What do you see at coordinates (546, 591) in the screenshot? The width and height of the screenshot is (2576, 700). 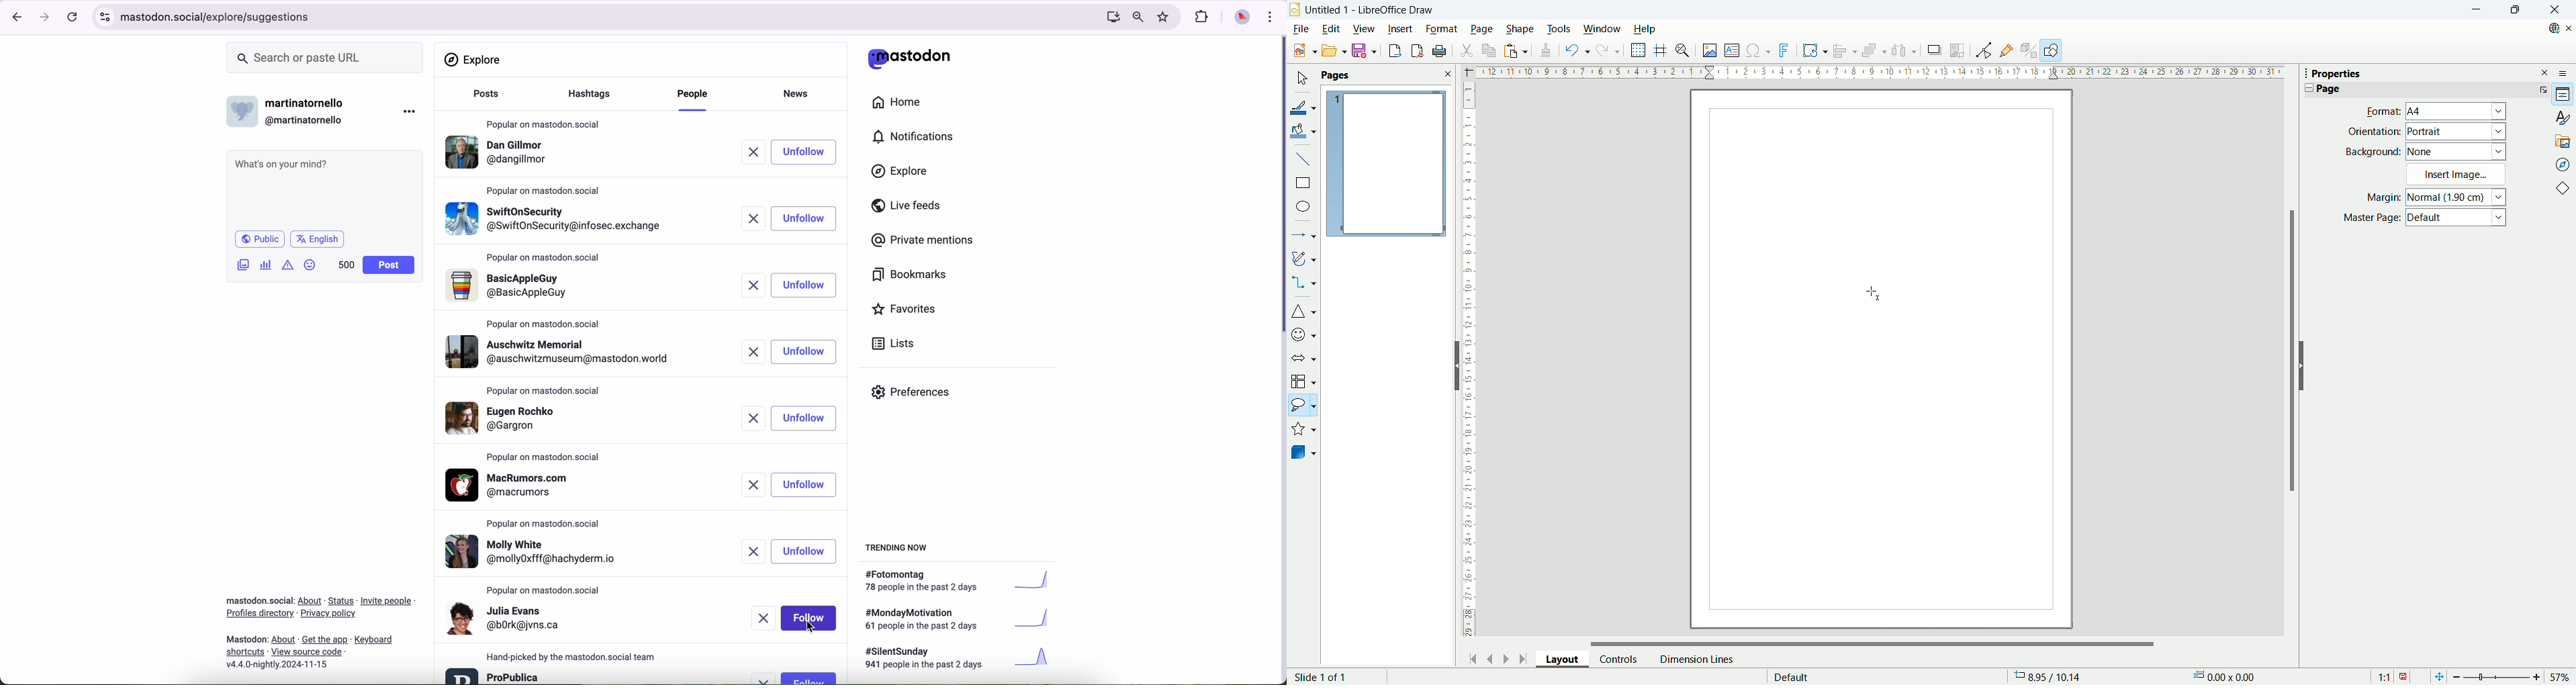 I see `popular on mastodon.social` at bounding box center [546, 591].